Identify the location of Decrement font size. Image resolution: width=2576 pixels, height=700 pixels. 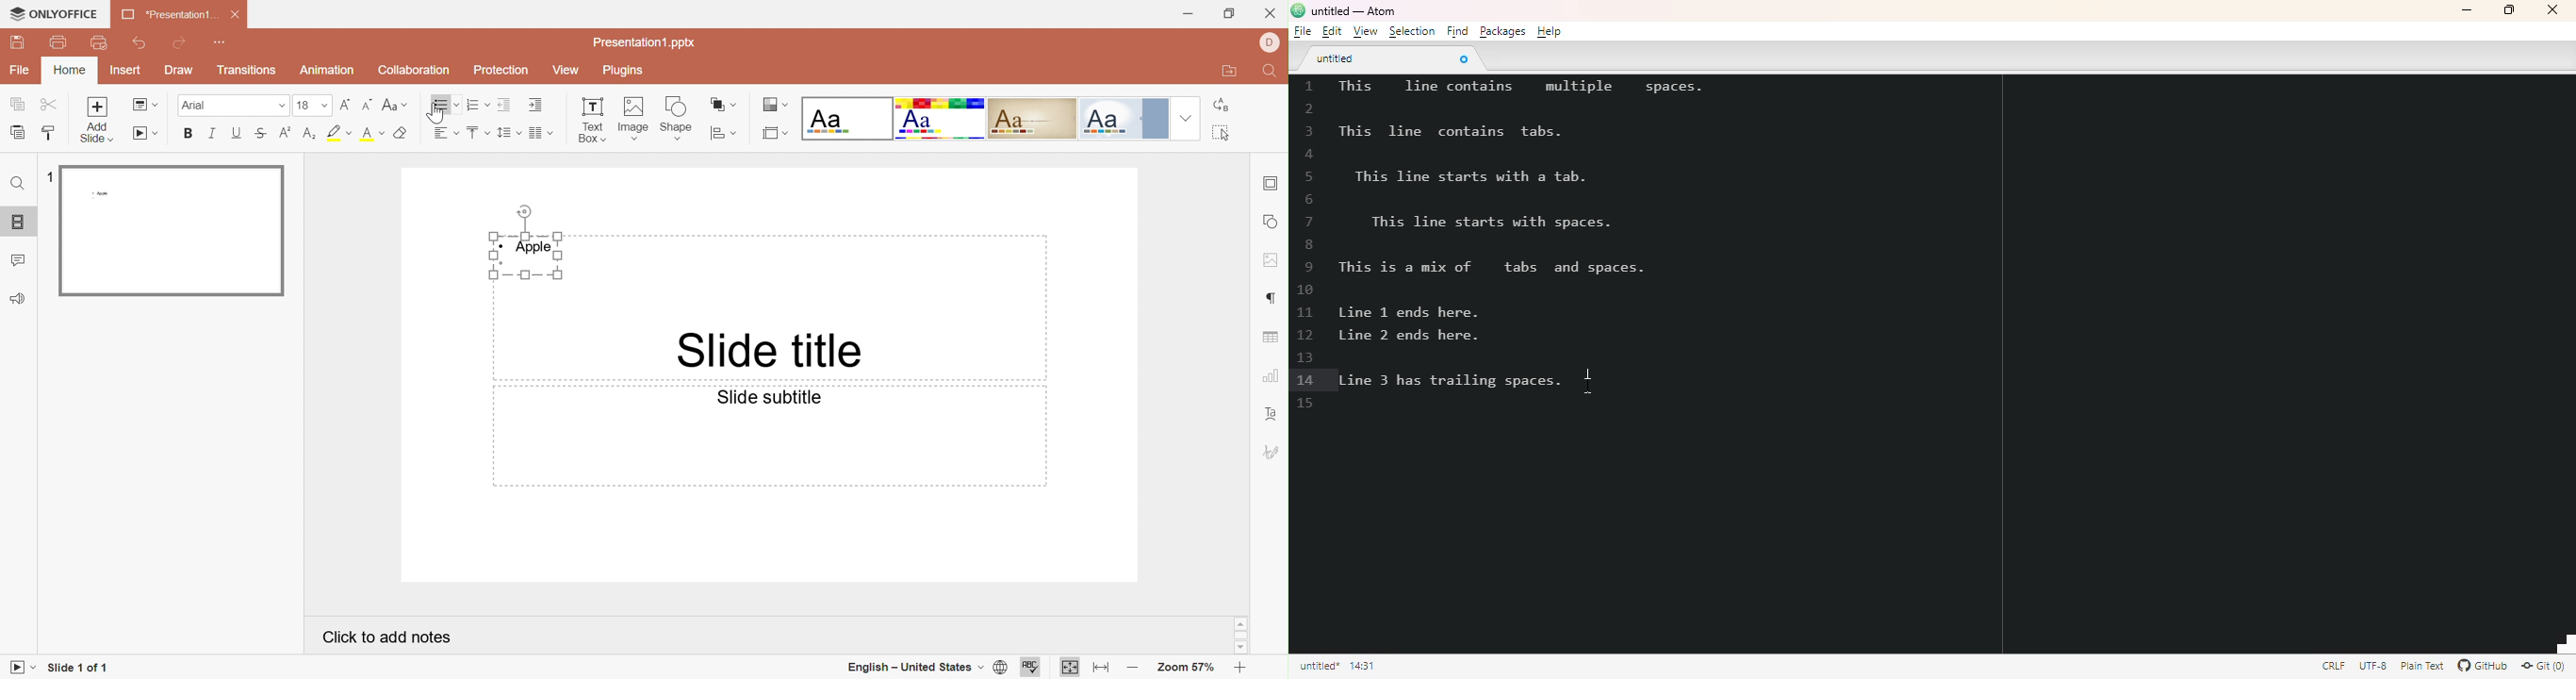
(366, 104).